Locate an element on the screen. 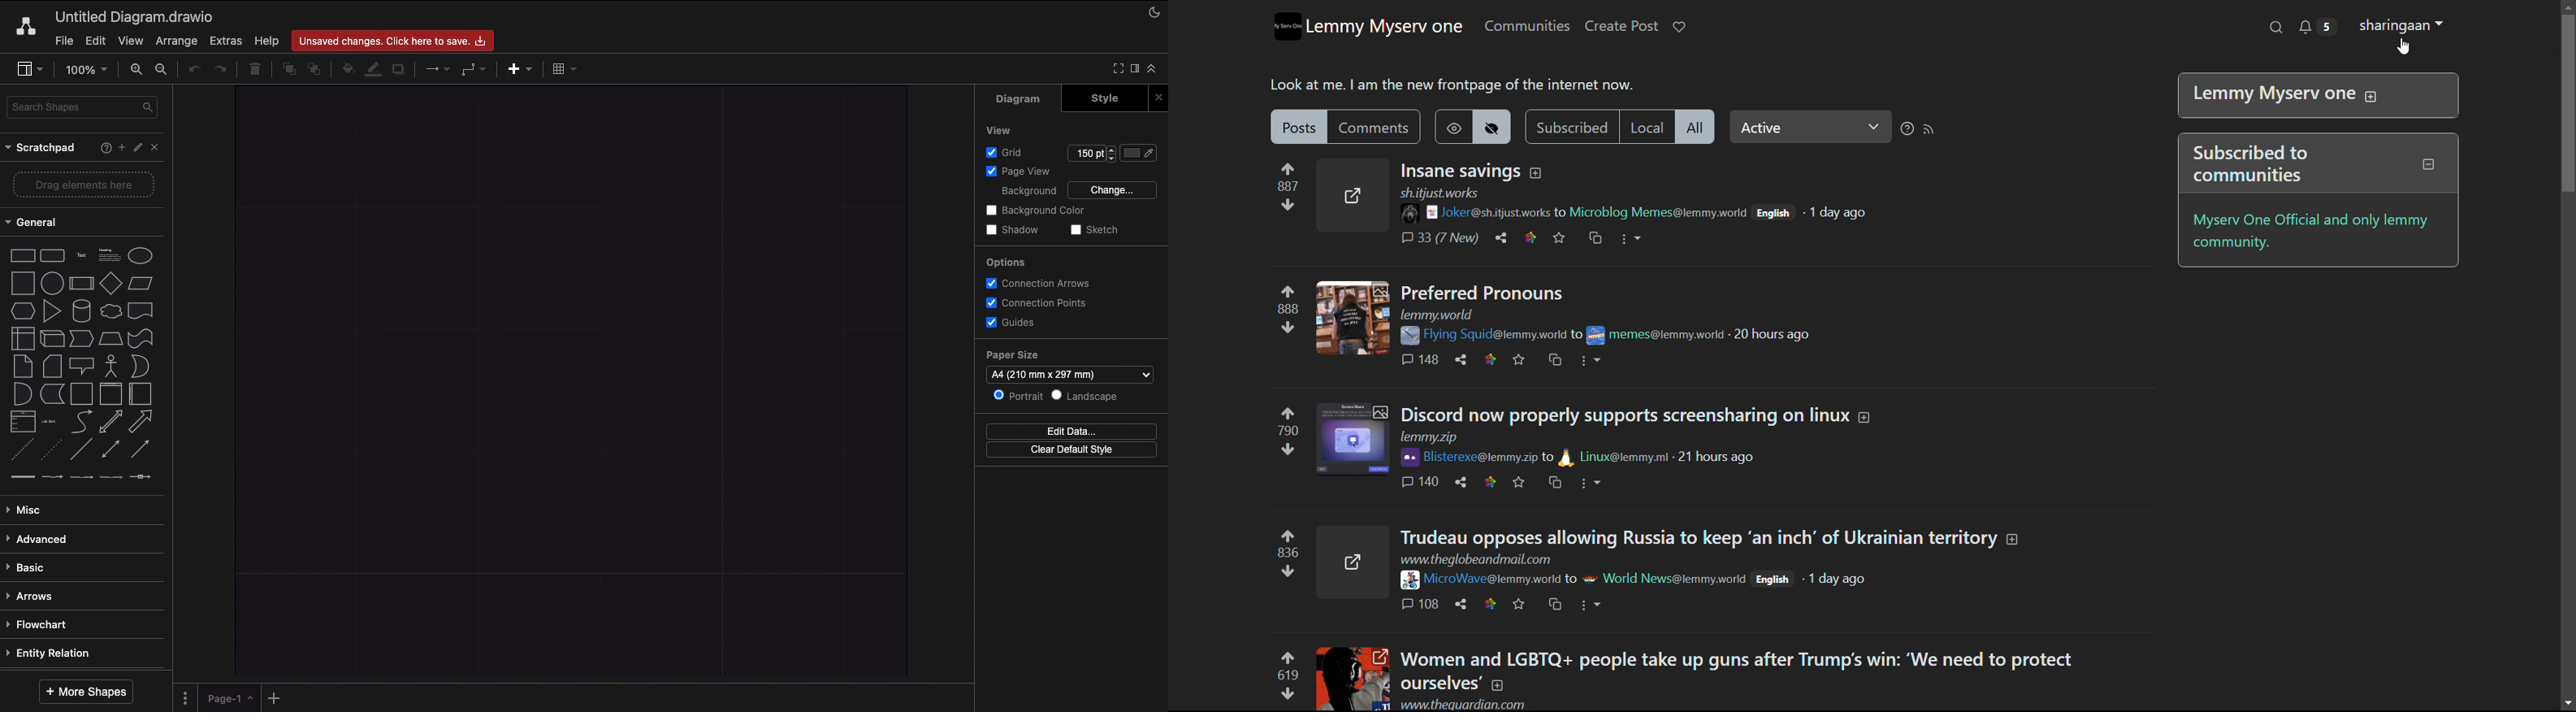  comments 140 is located at coordinates (1420, 482).